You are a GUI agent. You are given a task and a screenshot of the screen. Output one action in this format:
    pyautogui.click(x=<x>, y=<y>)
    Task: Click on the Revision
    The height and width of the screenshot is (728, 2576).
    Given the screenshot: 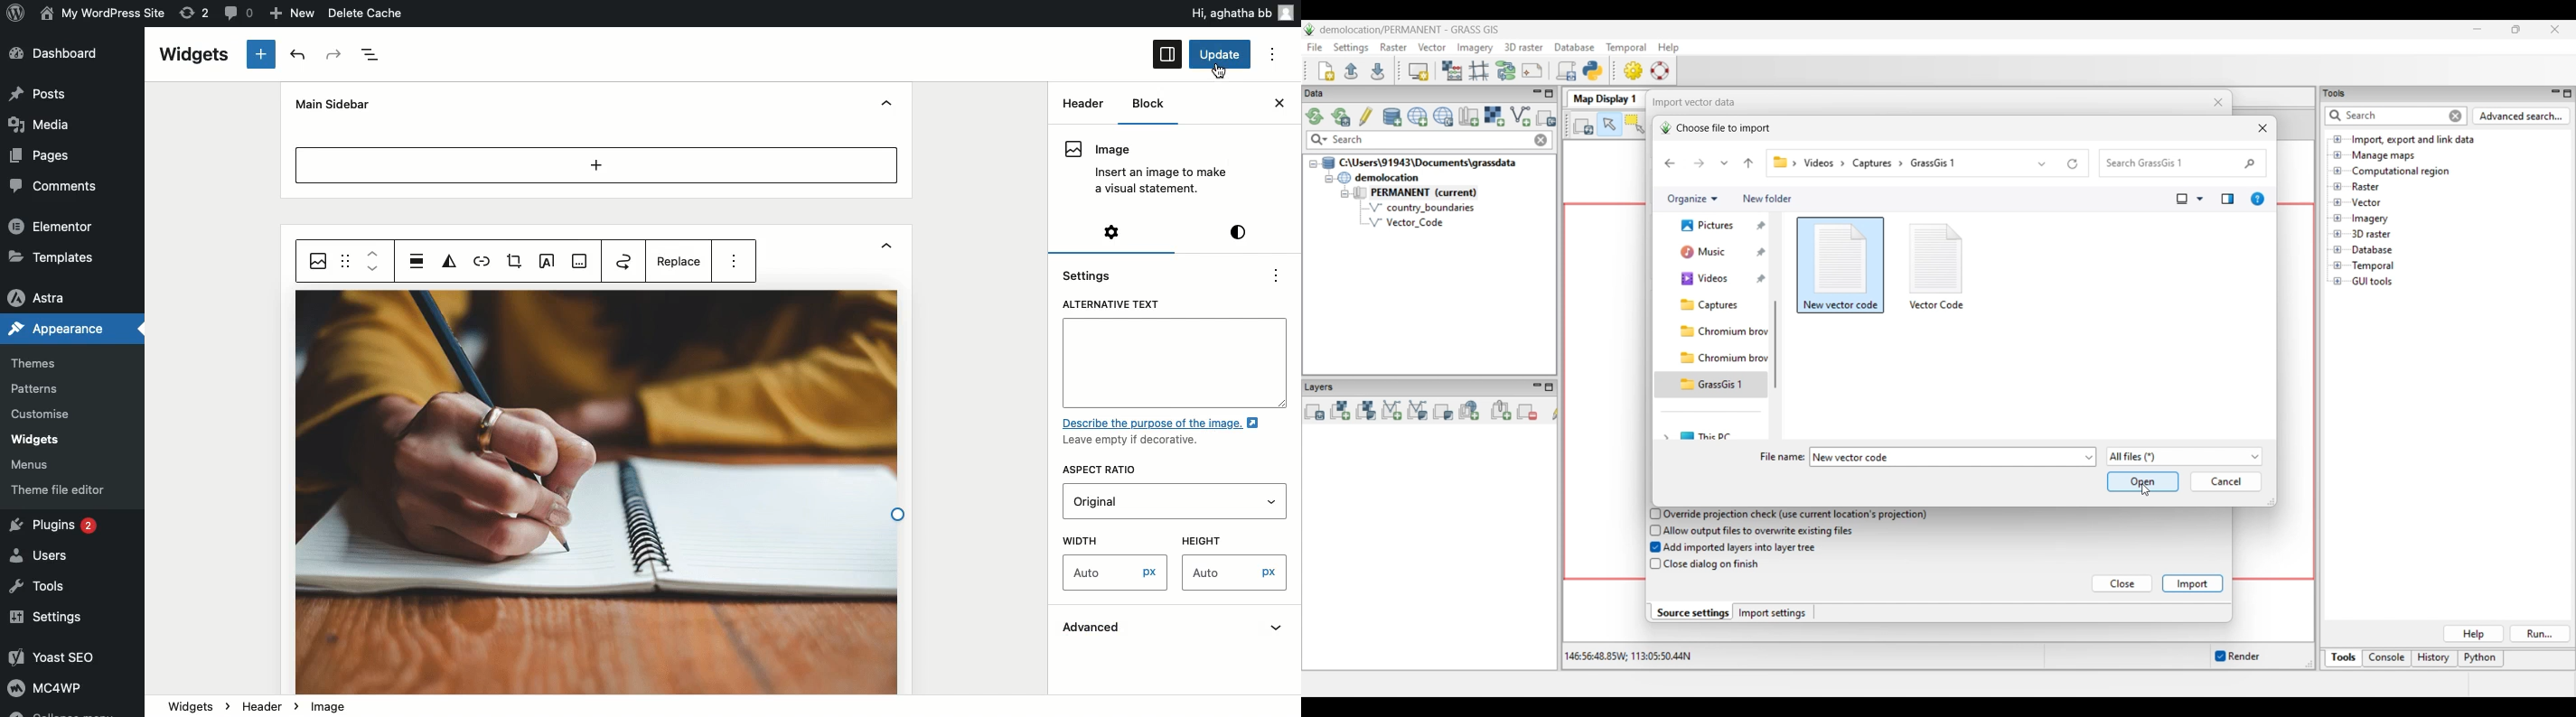 What is the action you would take?
    pyautogui.click(x=195, y=12)
    